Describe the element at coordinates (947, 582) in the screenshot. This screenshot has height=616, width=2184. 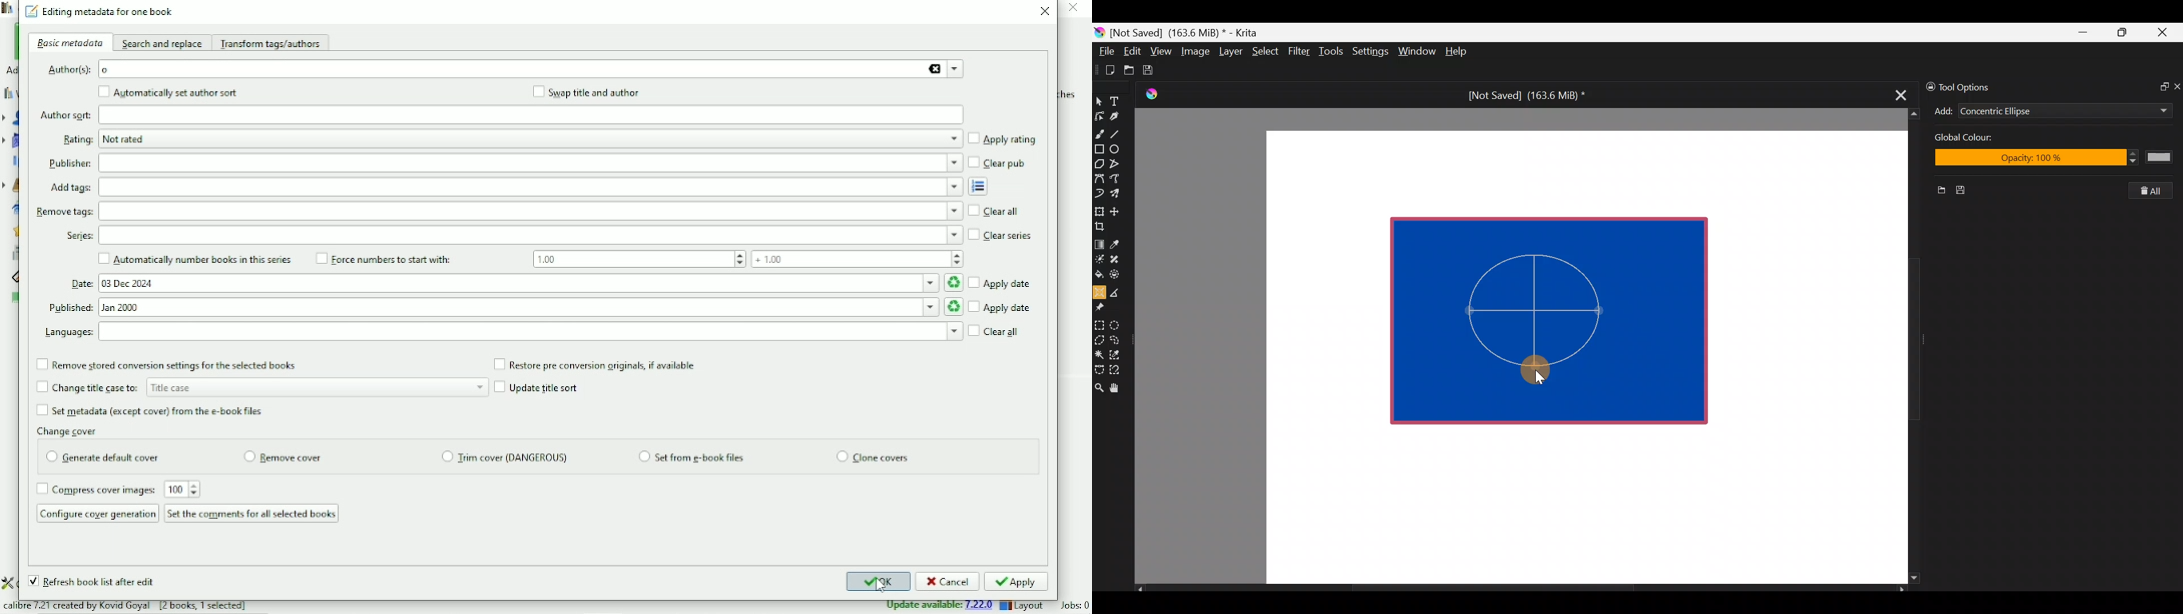
I see `Cancel` at that location.